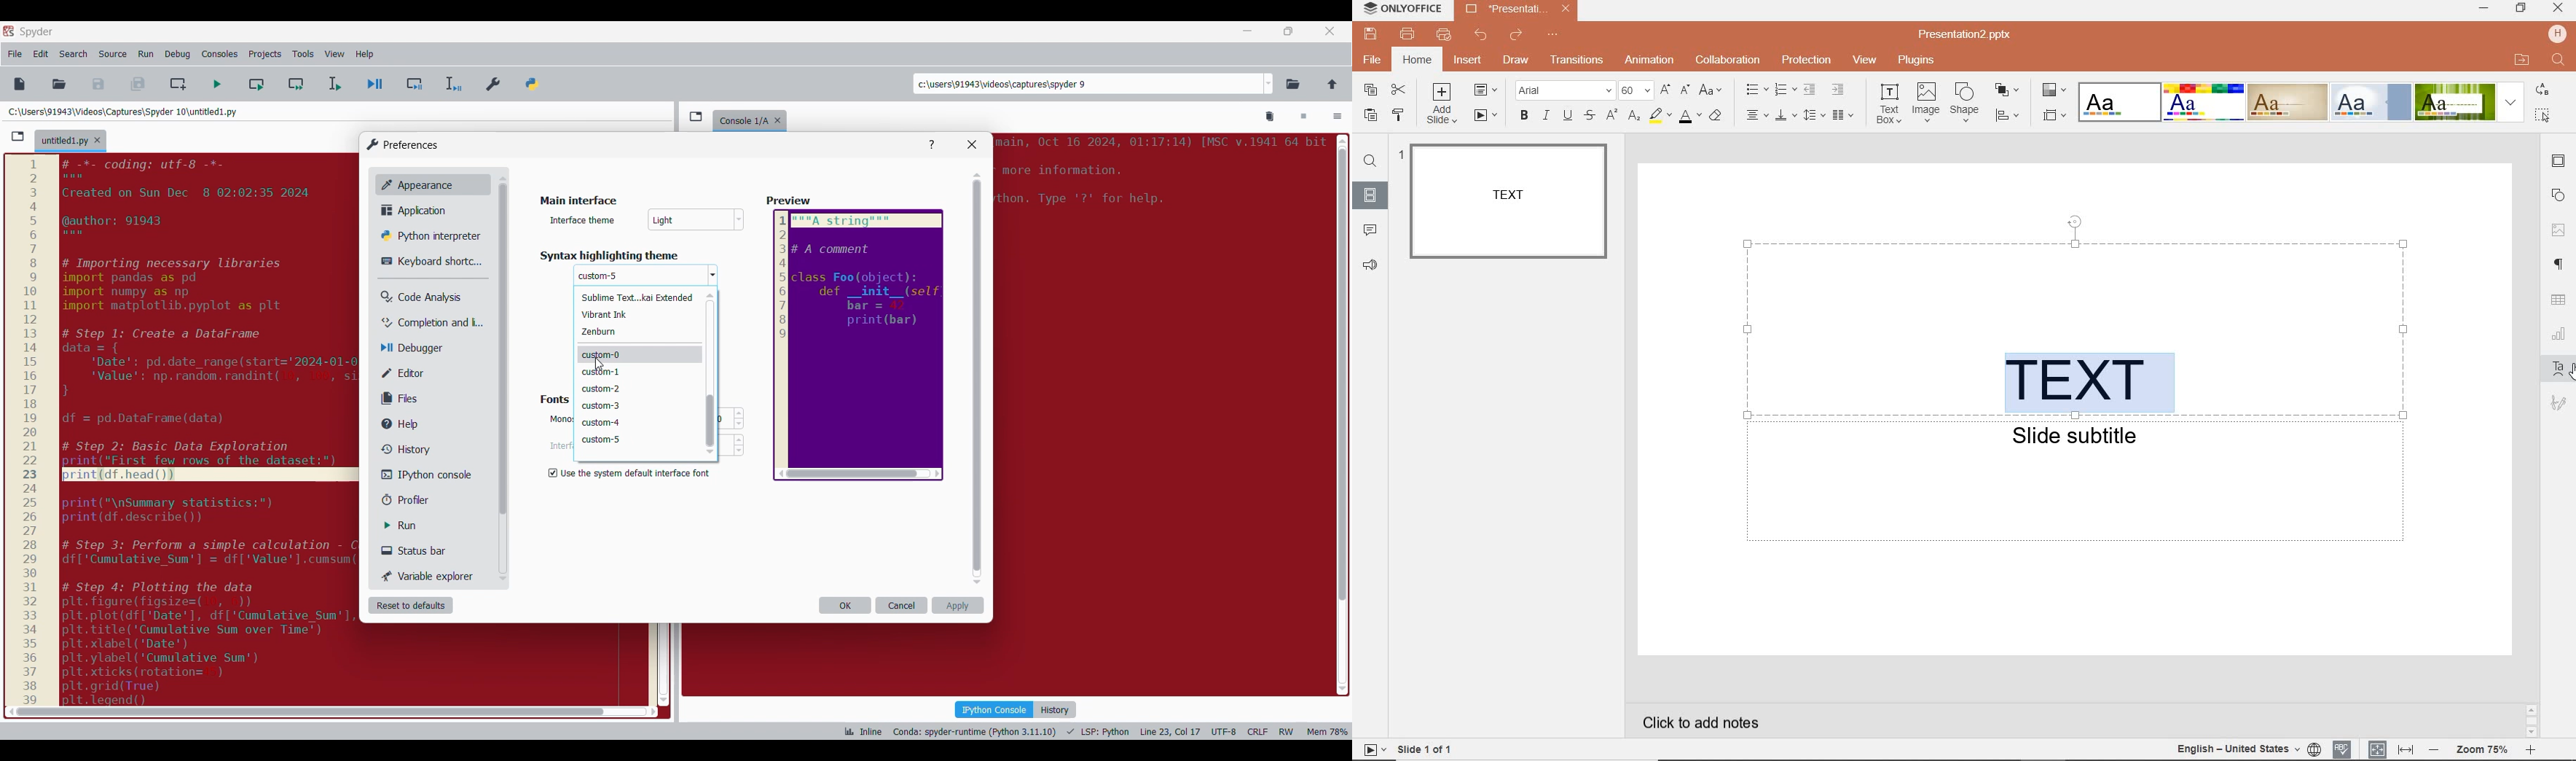 This screenshot has width=2576, height=784. I want to click on CLICK TO ADD NOTES, so click(1713, 722).